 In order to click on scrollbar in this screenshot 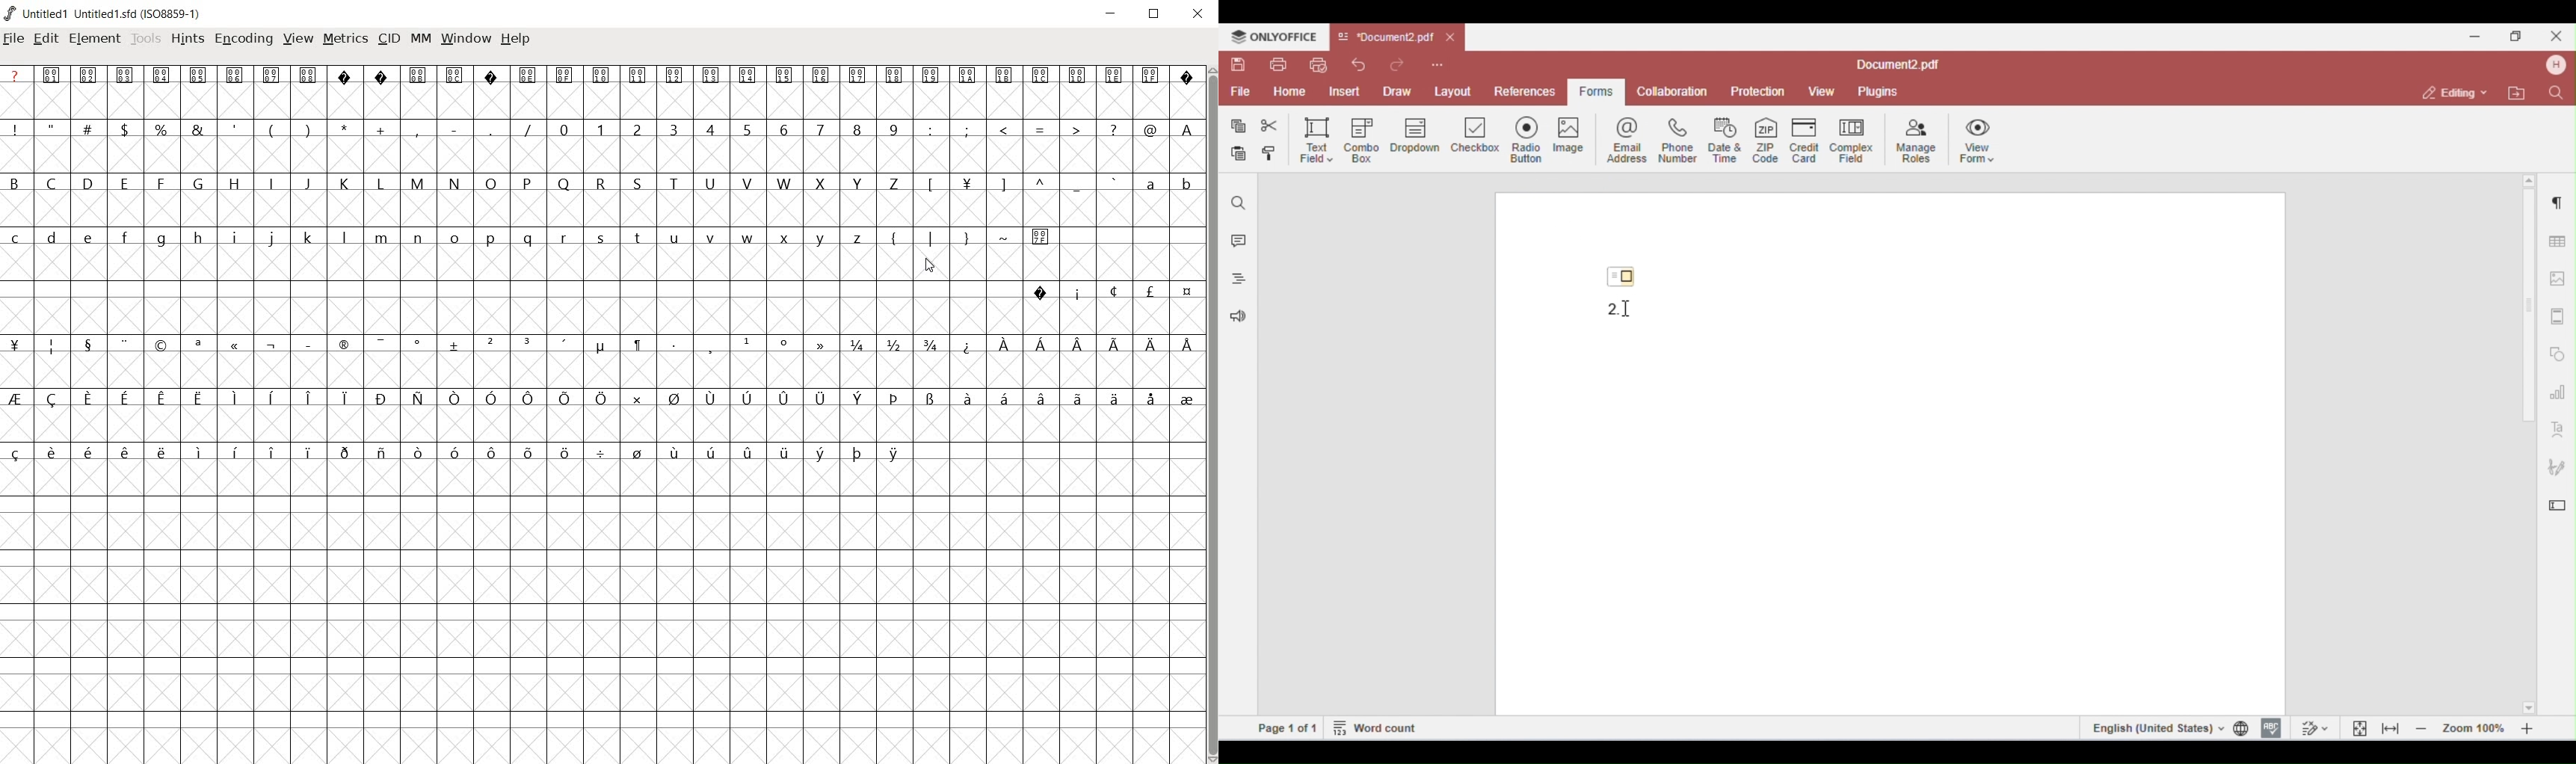, I will do `click(1211, 414)`.